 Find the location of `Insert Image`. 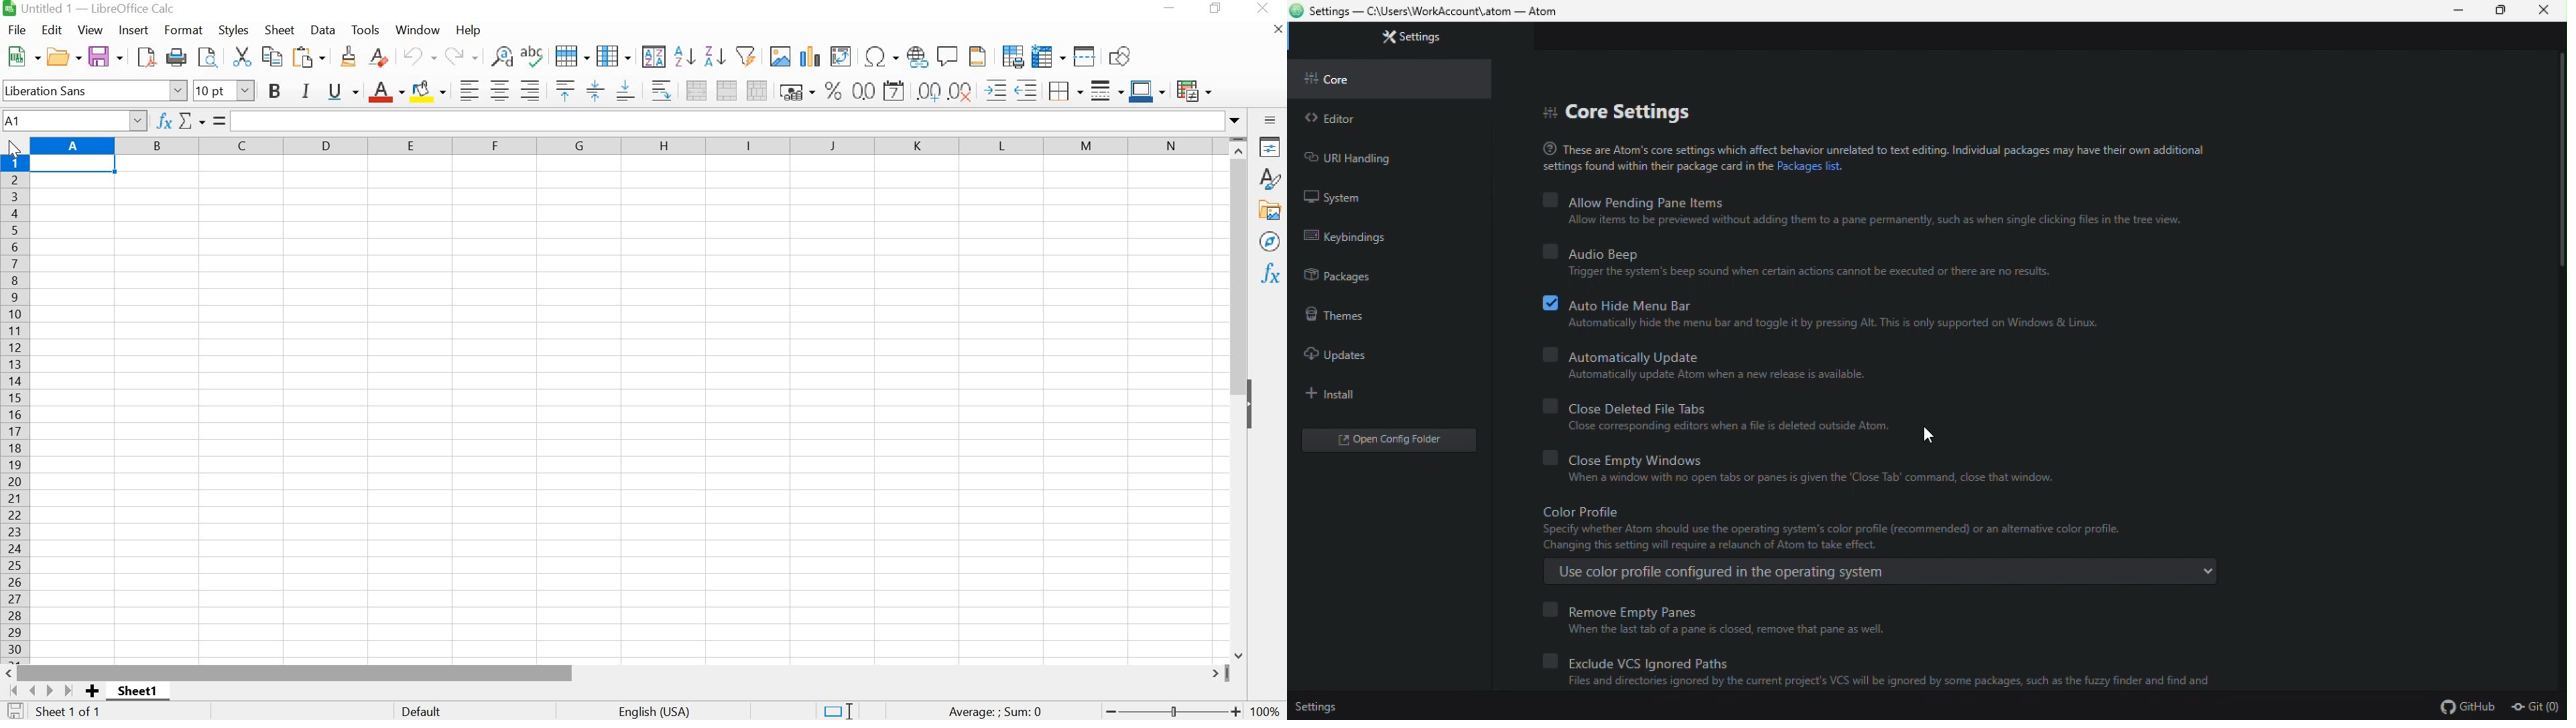

Insert Image is located at coordinates (783, 58).